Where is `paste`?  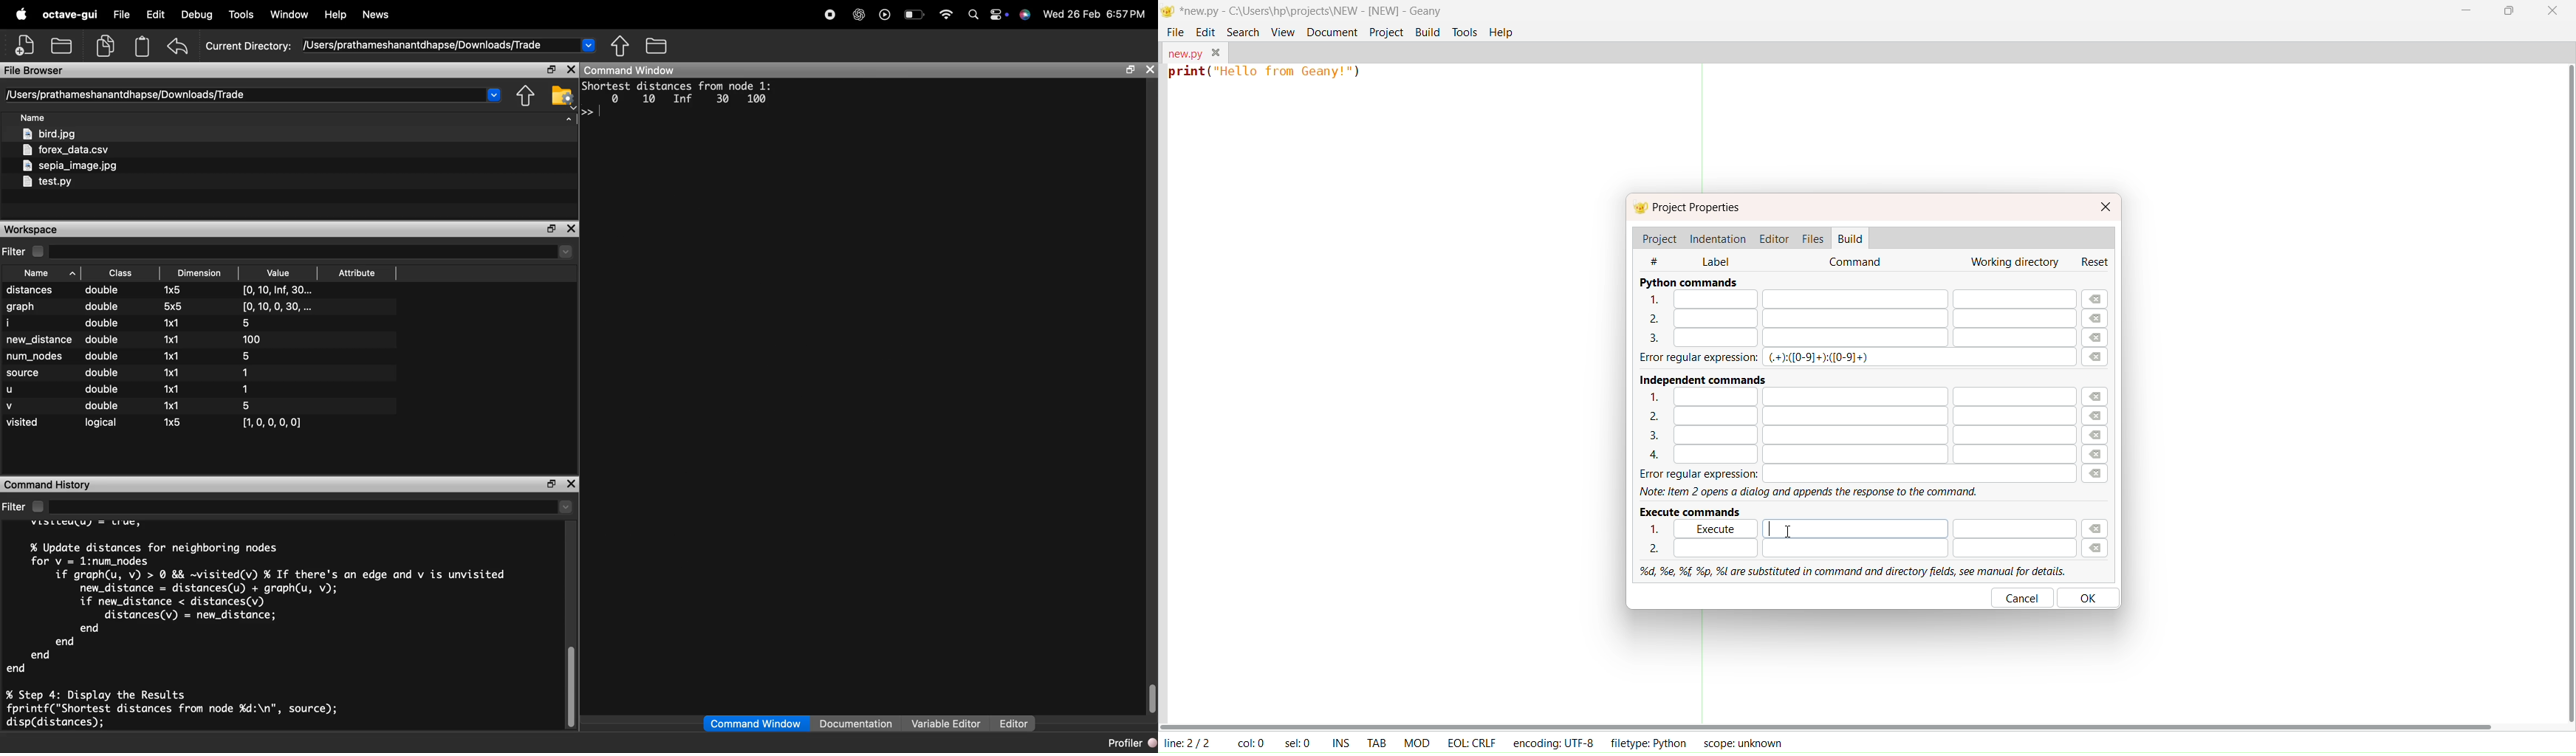 paste is located at coordinates (142, 46).